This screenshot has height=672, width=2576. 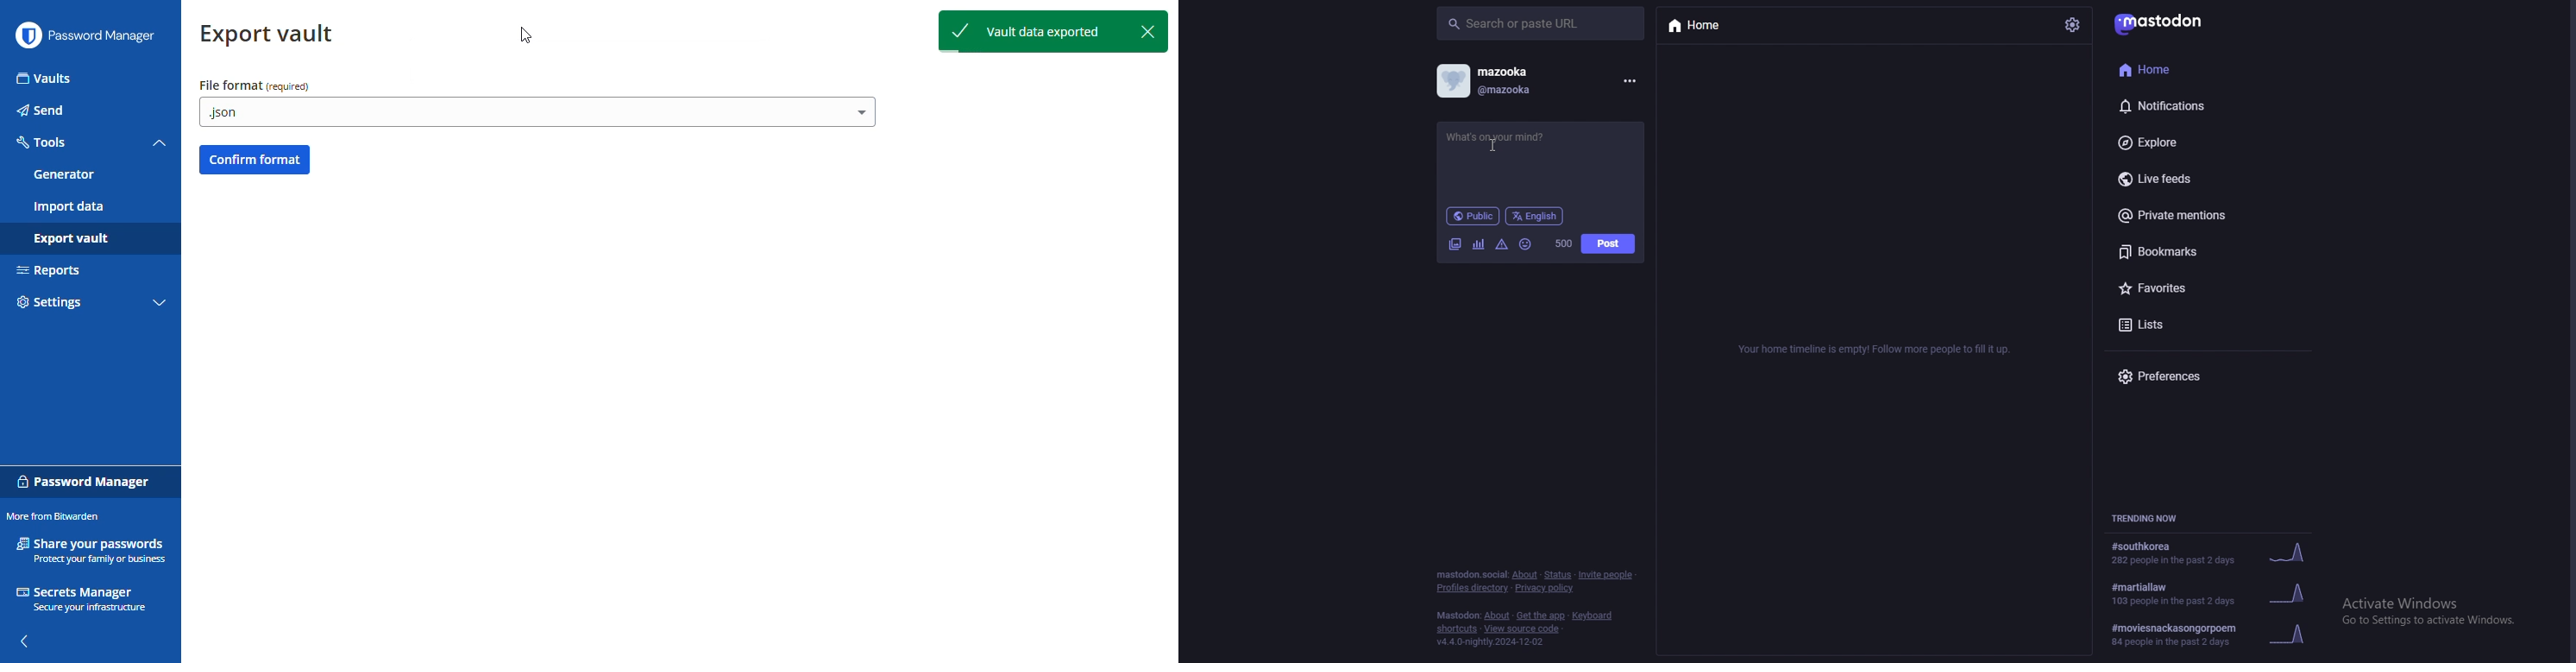 I want to click on export vault, so click(x=69, y=240).